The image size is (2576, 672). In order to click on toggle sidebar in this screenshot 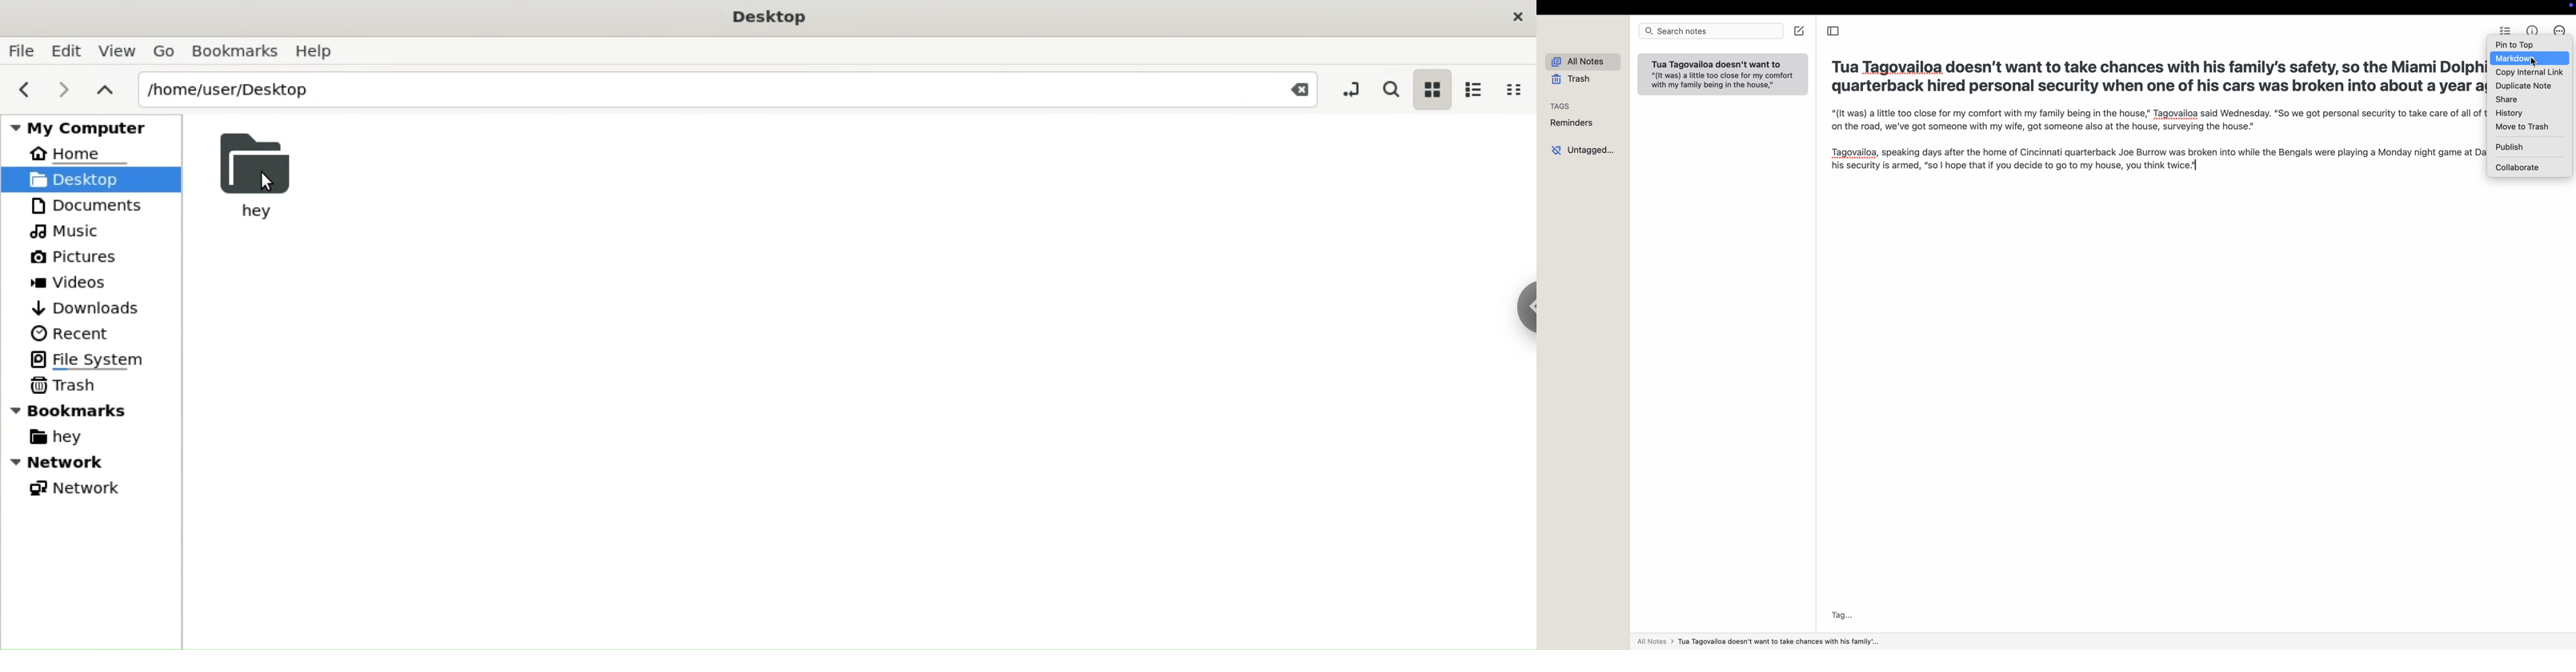, I will do `click(1834, 31)`.